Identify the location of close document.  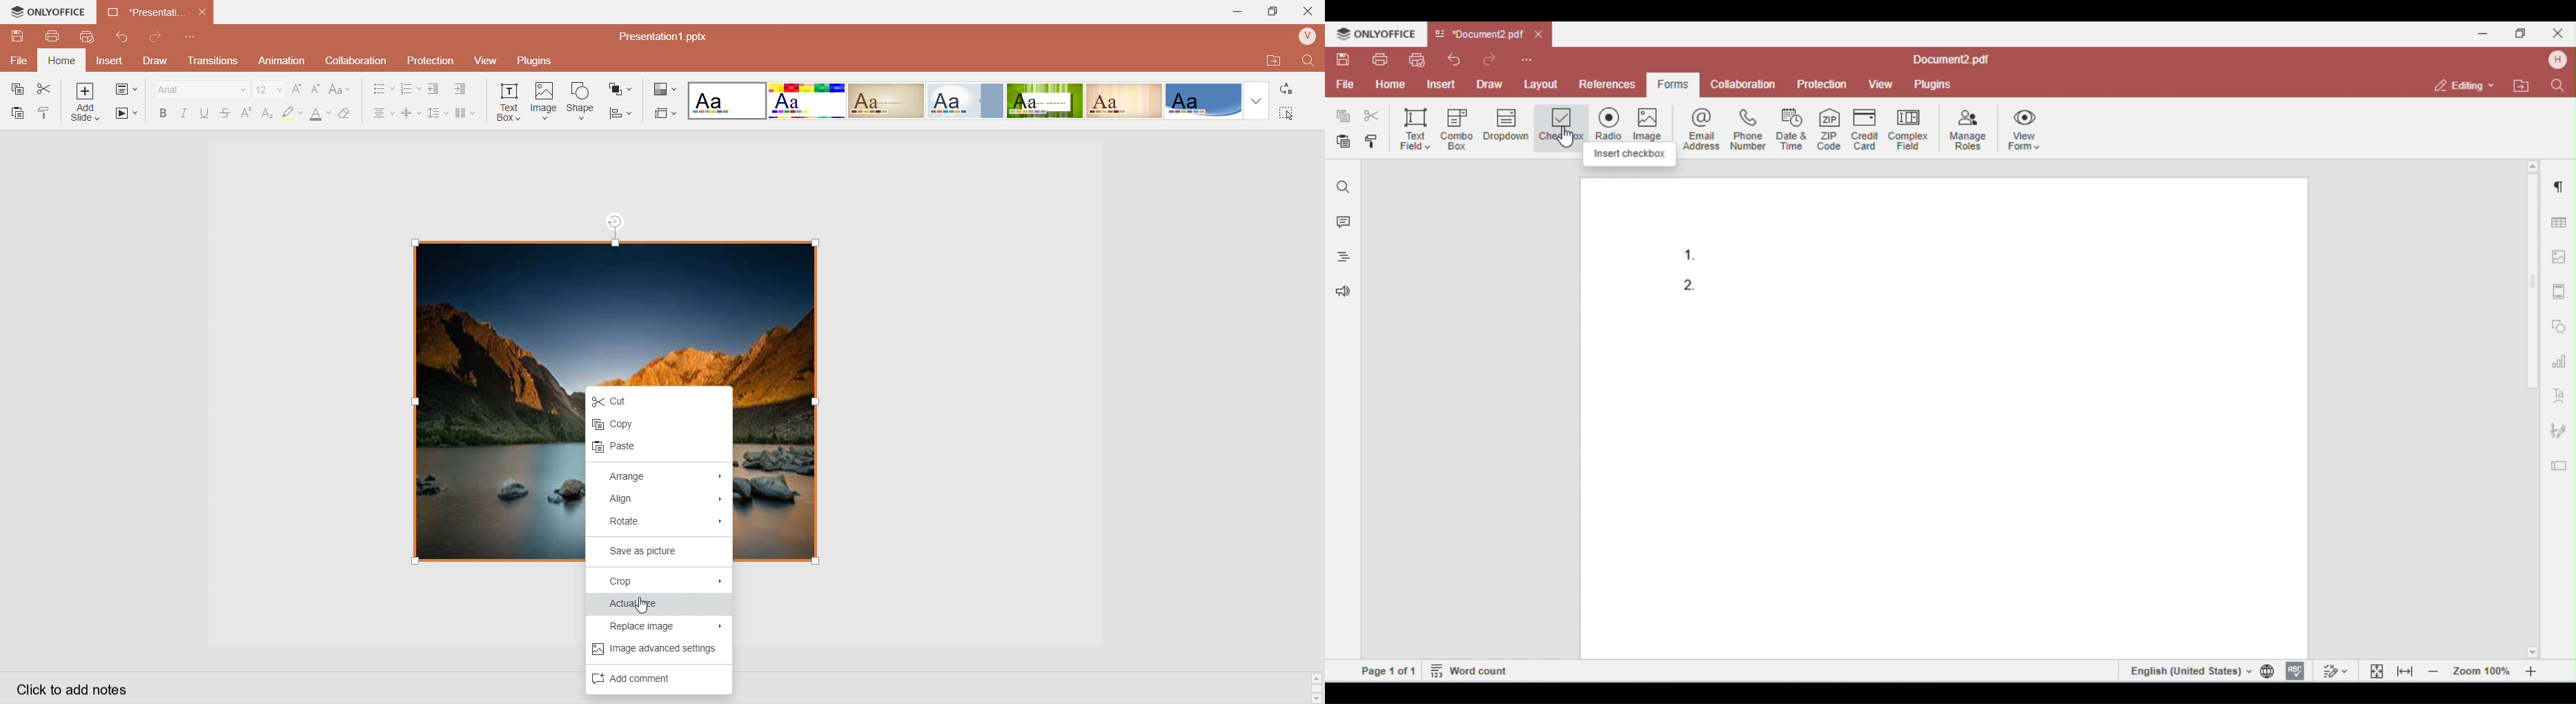
(205, 13).